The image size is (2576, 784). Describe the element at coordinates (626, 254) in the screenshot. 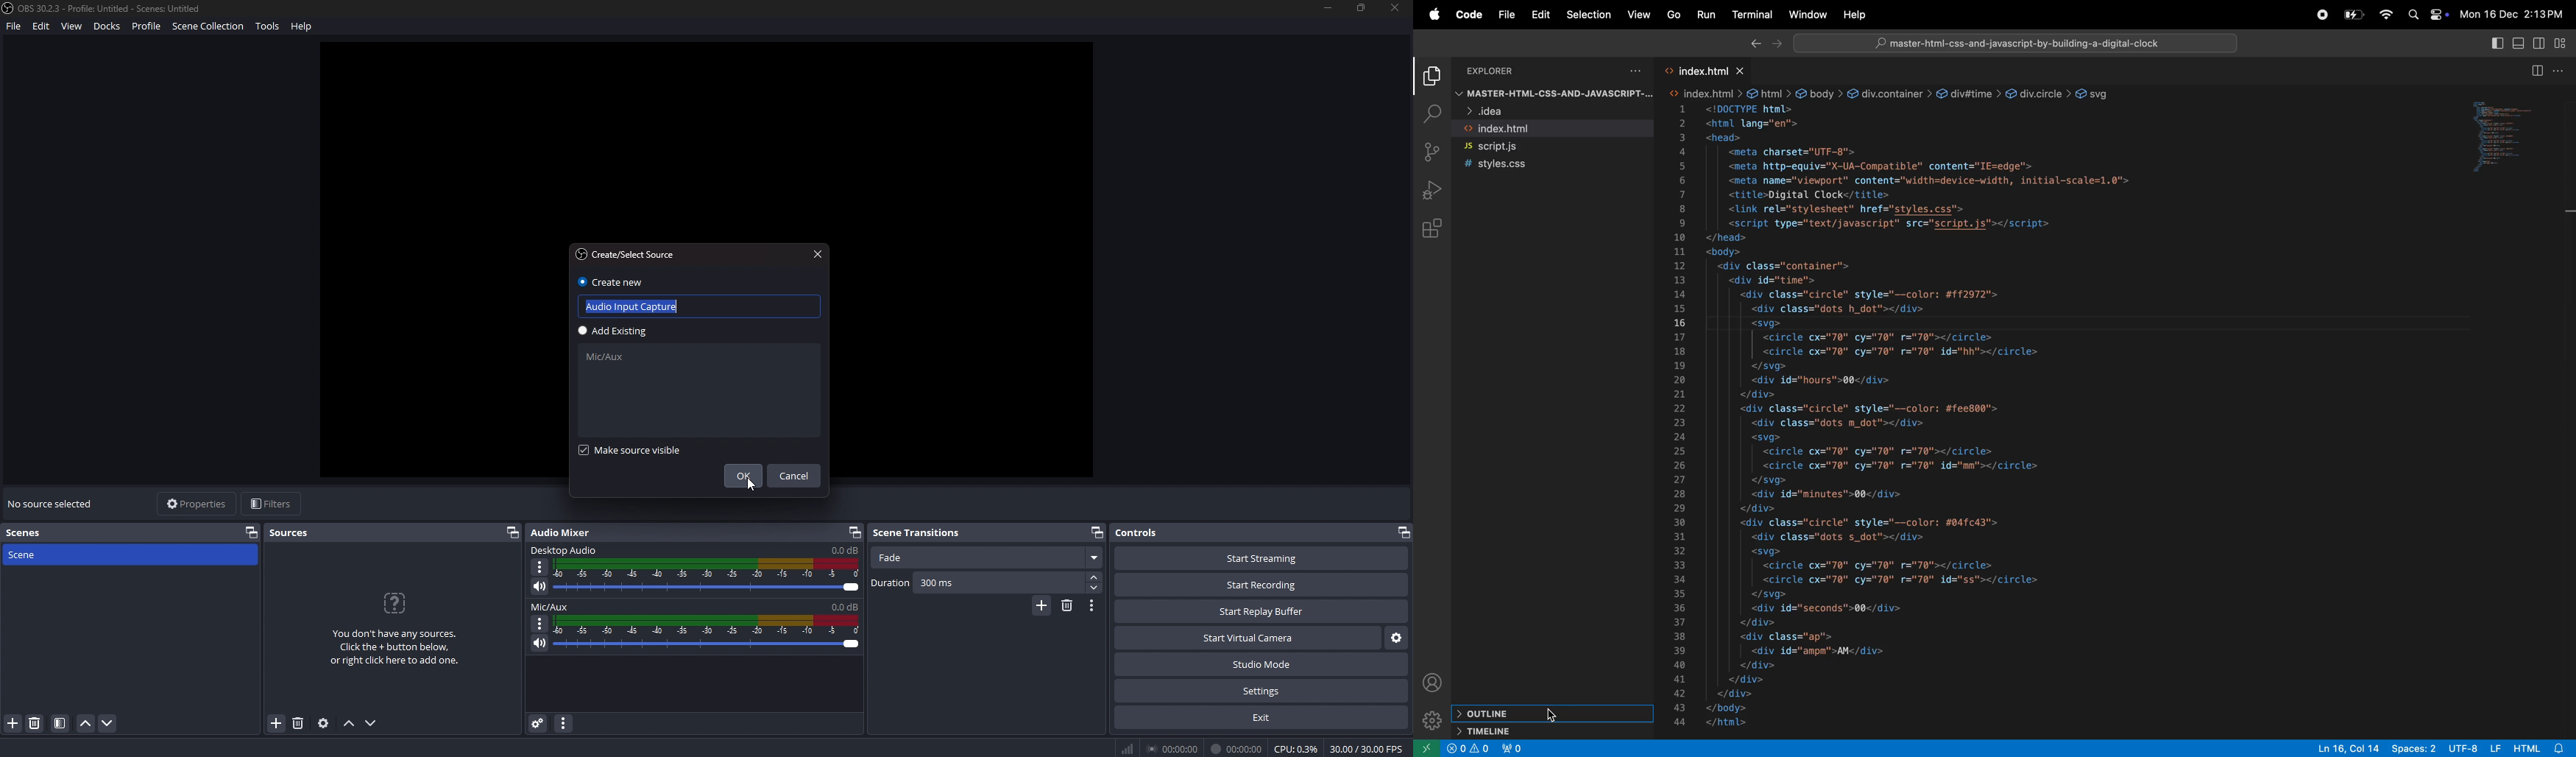

I see `create/select source` at that location.